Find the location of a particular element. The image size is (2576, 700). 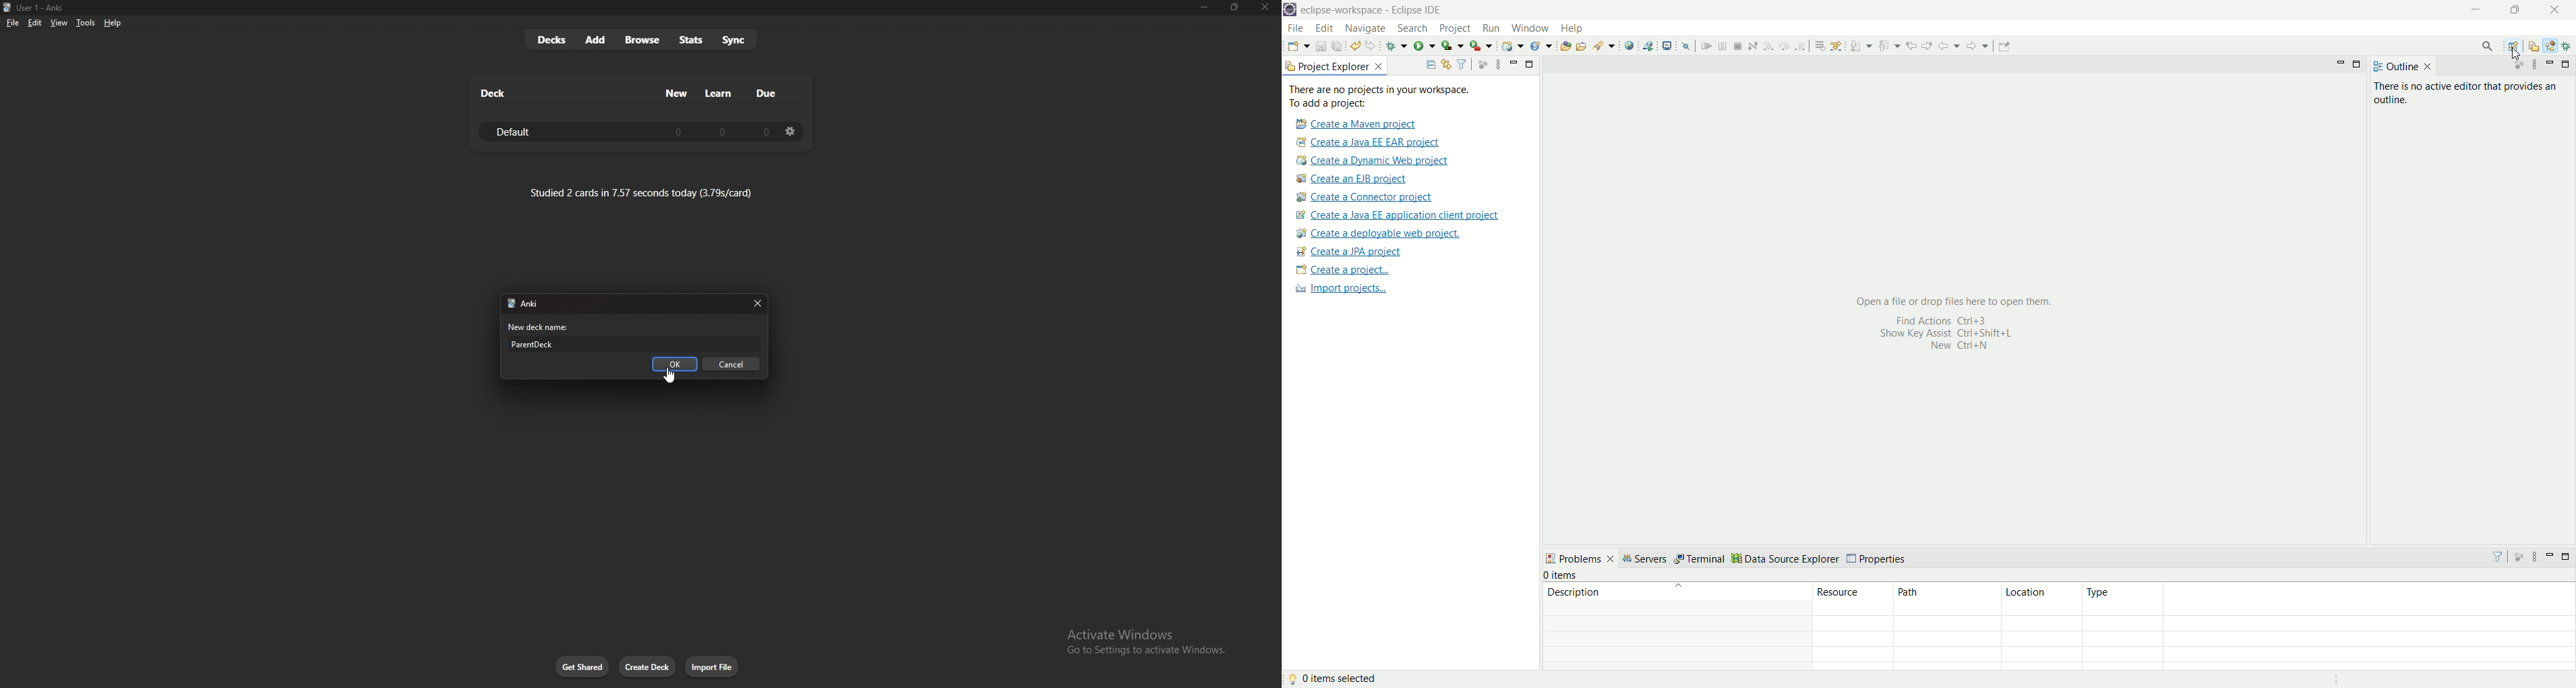

edit is located at coordinates (33, 23).